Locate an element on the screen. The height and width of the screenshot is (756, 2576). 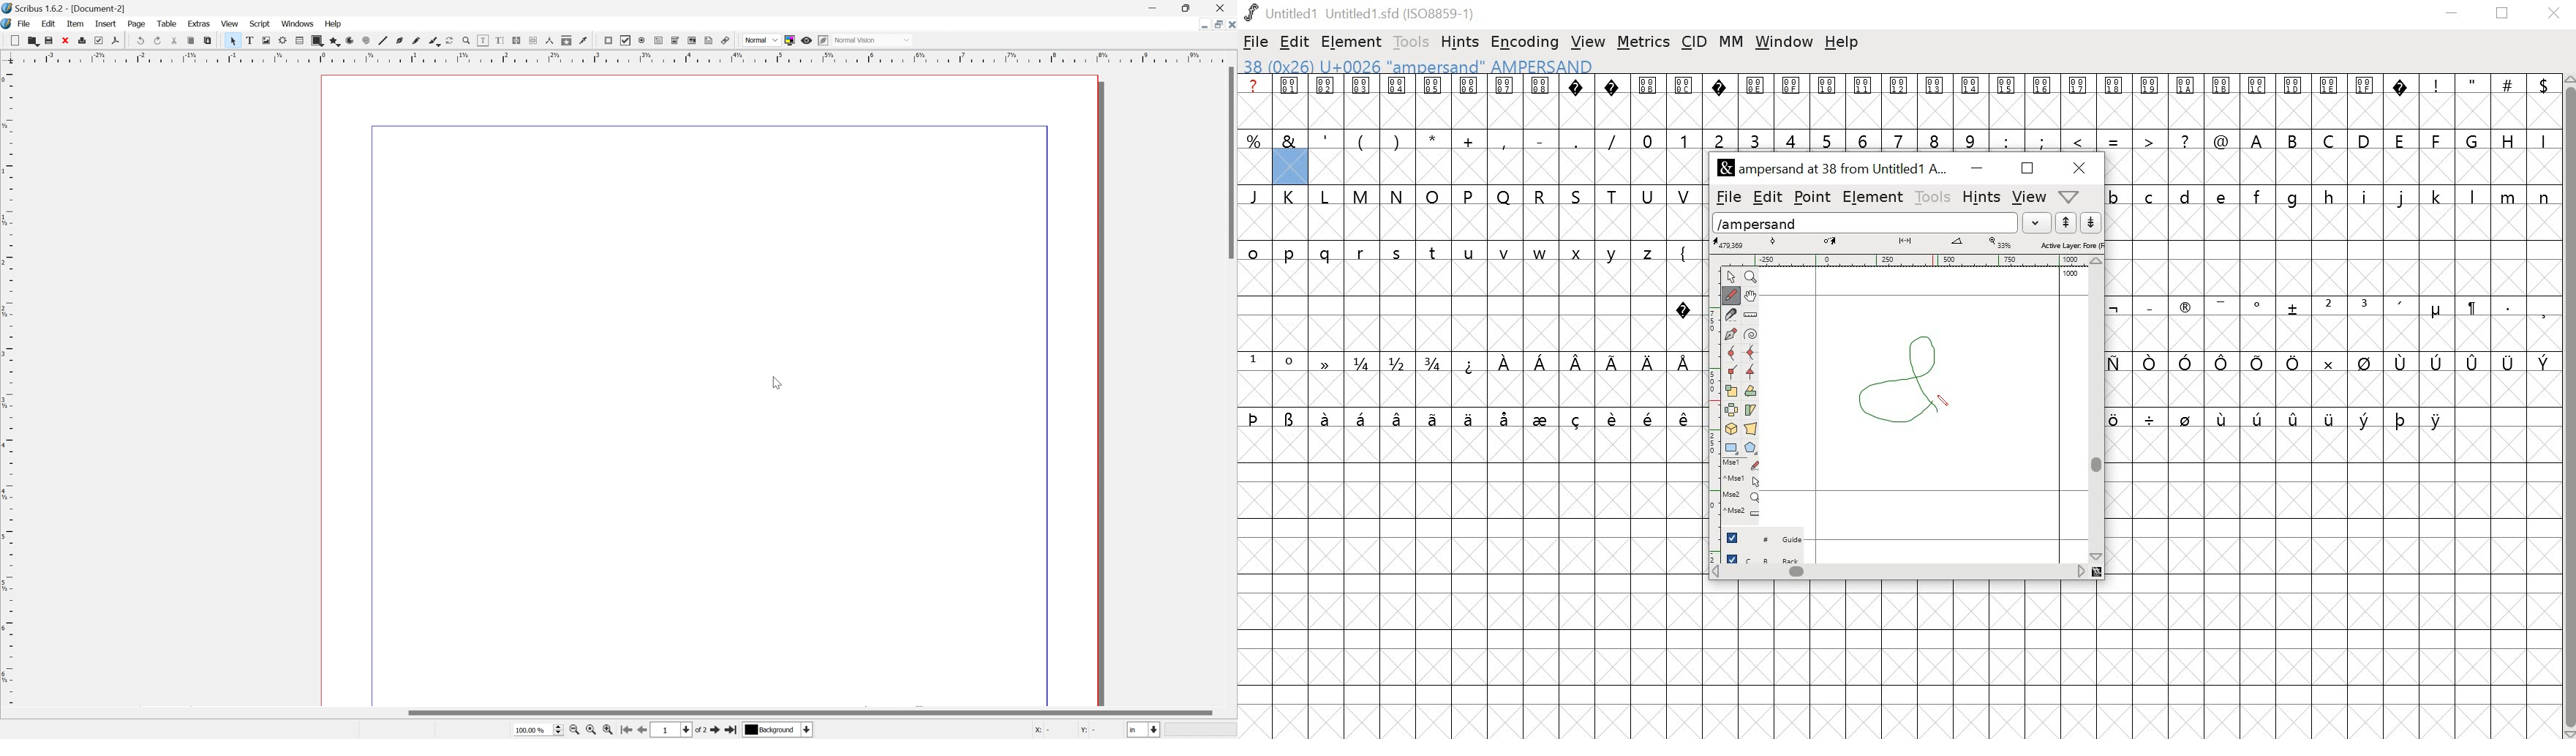
u is located at coordinates (1470, 254).